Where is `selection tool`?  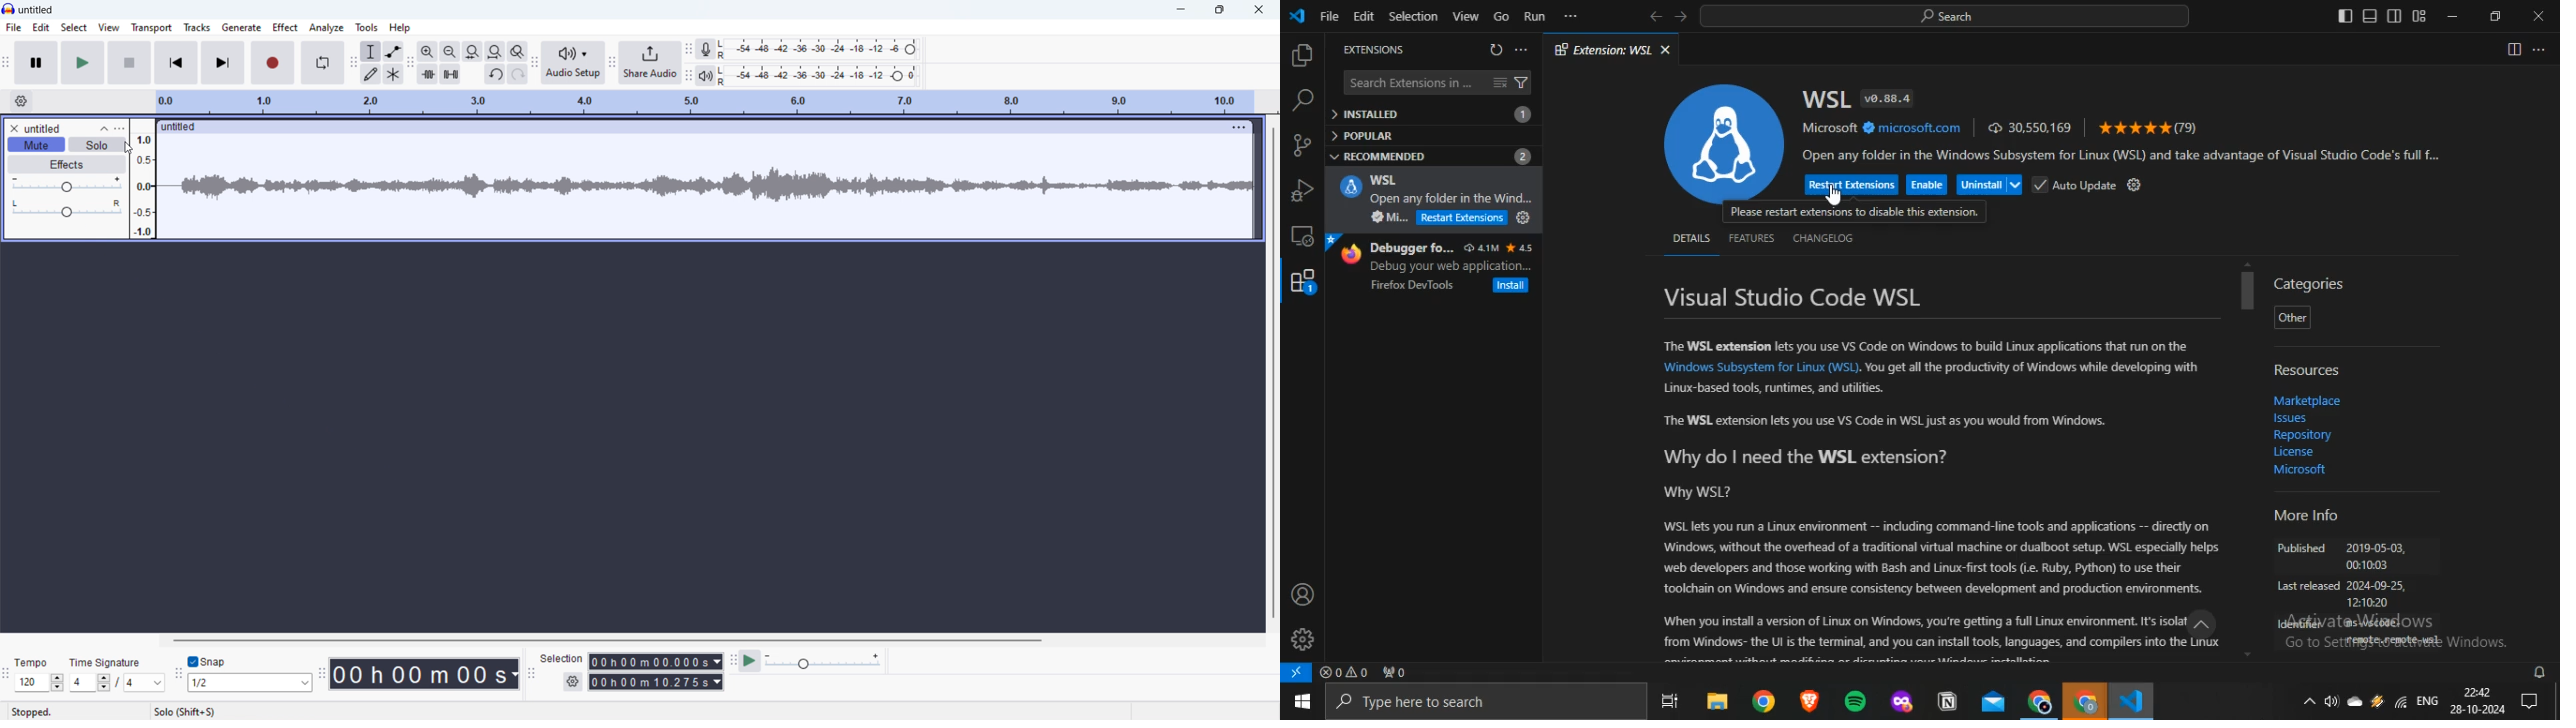 selection tool is located at coordinates (371, 51).